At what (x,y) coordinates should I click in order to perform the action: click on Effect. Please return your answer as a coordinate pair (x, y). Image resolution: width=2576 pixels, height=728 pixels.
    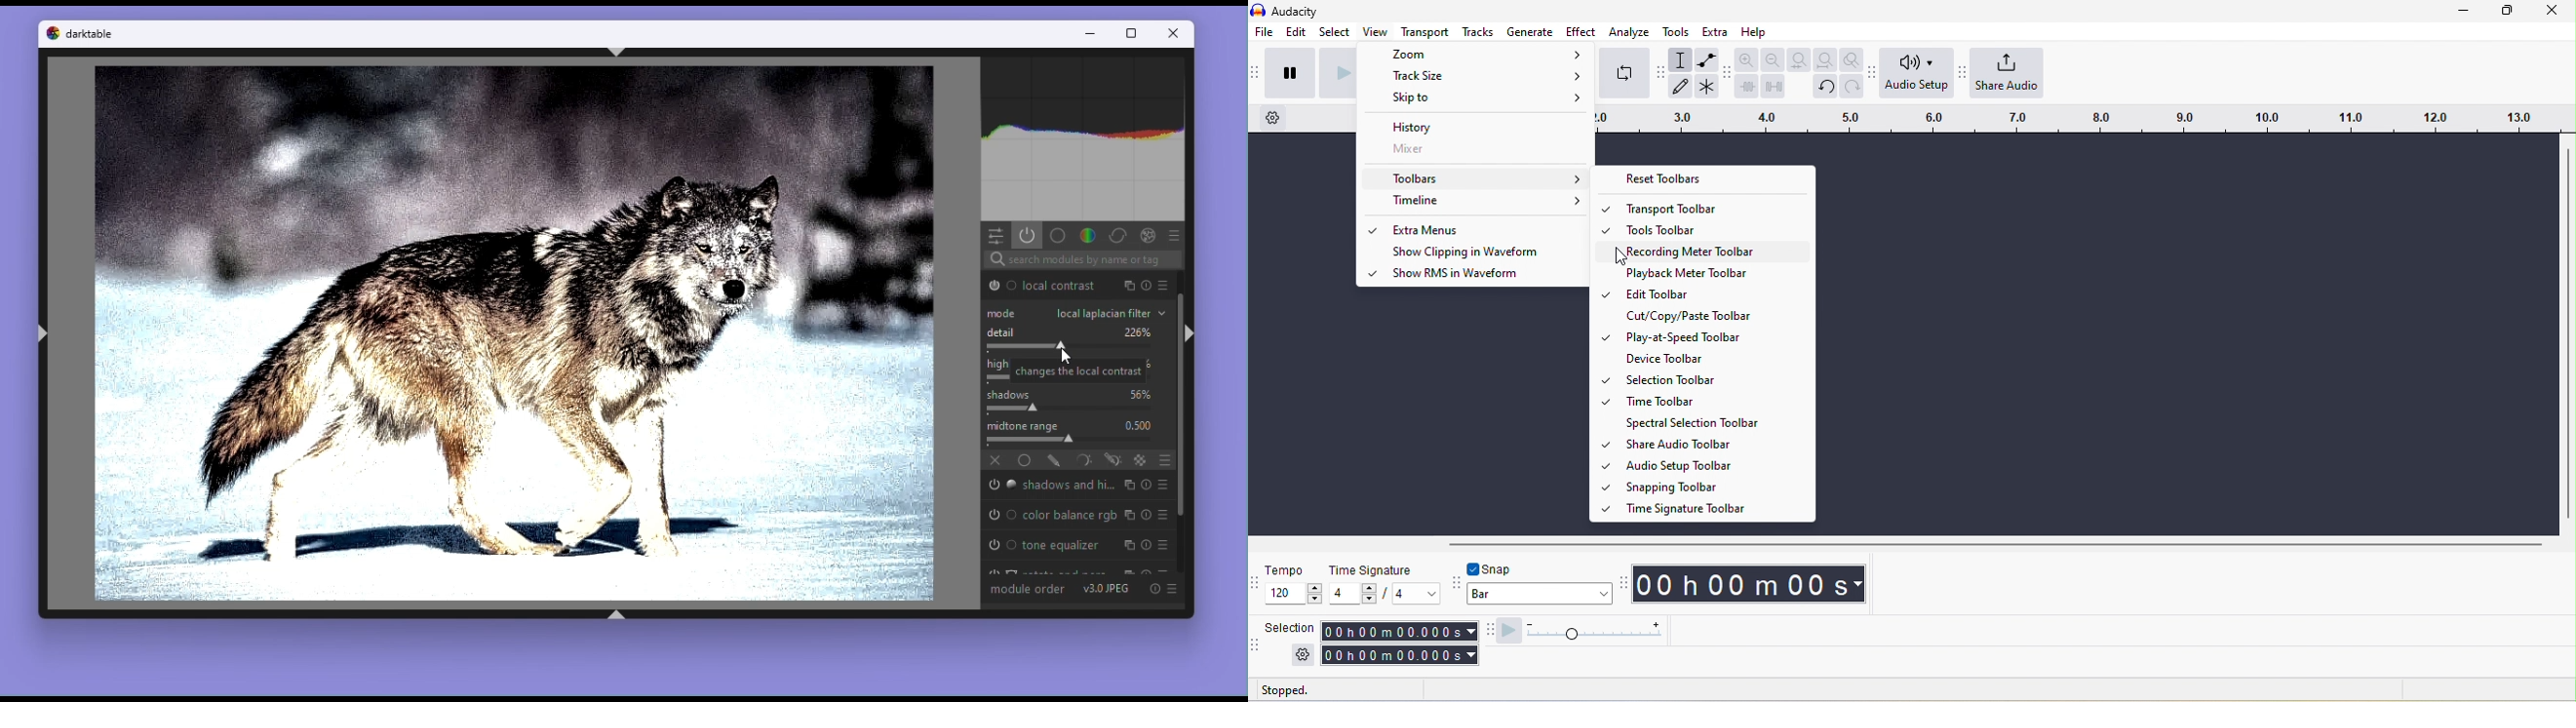
    Looking at the image, I should click on (1146, 236).